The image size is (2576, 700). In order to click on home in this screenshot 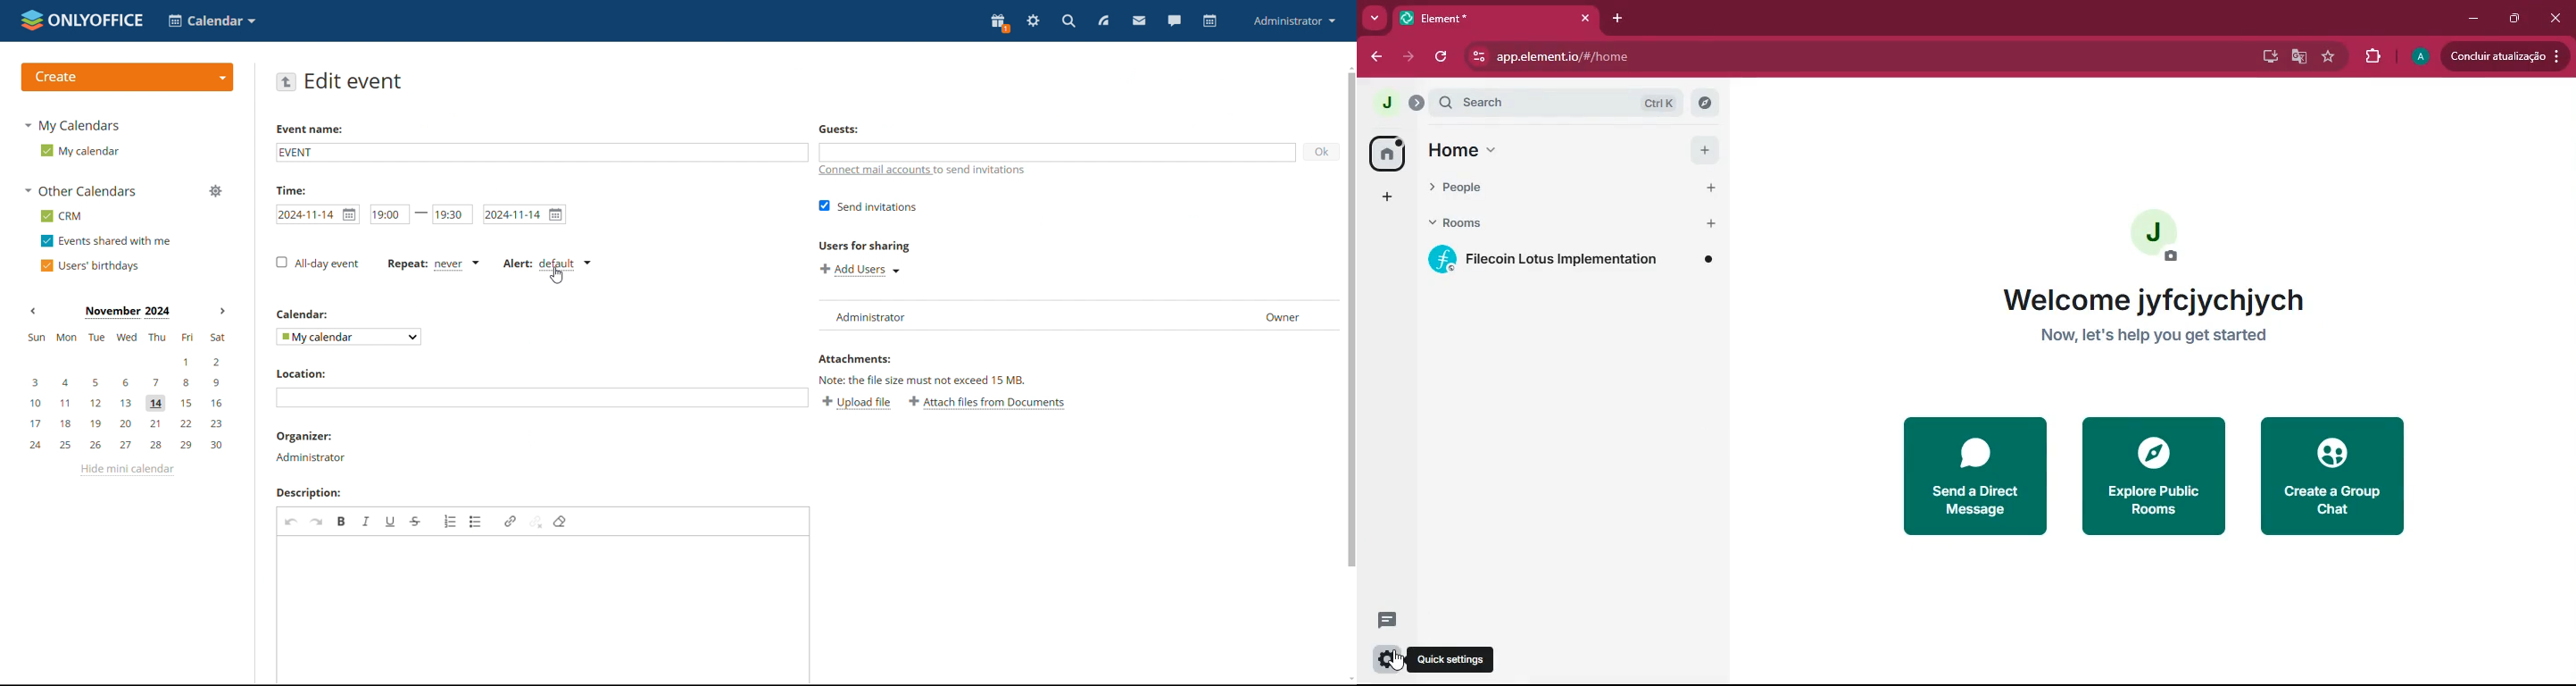, I will do `click(1541, 150)`.